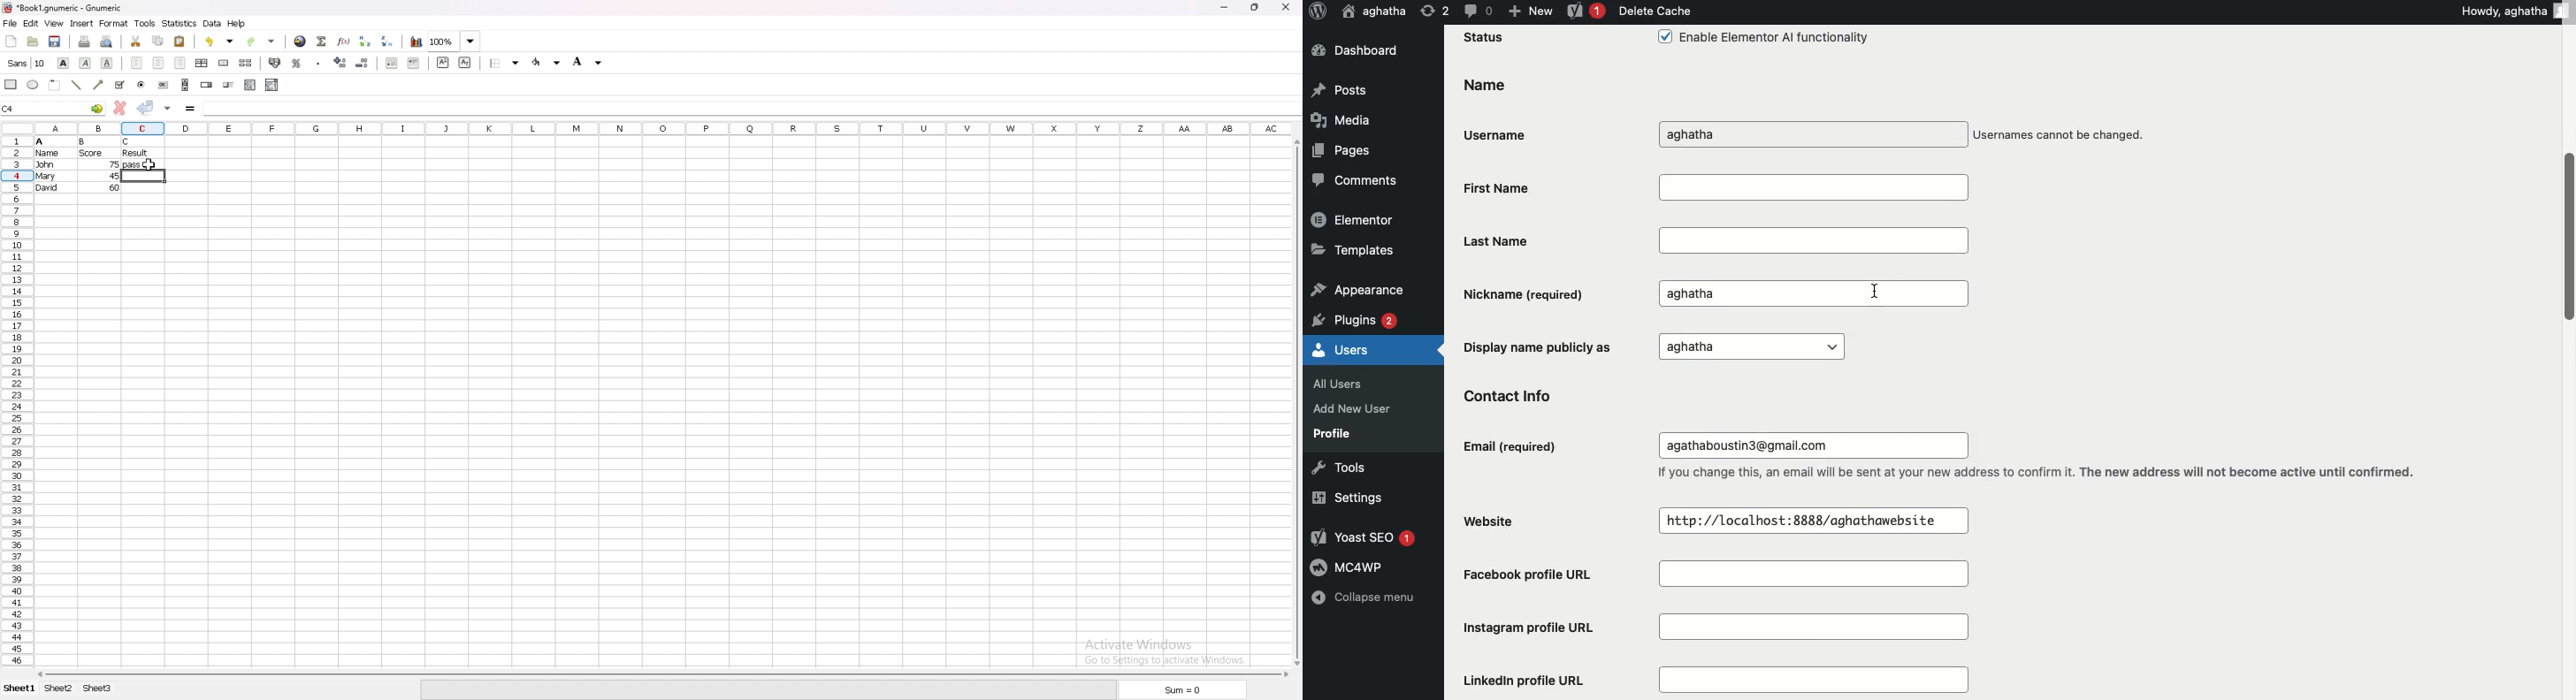  What do you see at coordinates (1649, 346) in the screenshot?
I see `Display name publicly as` at bounding box center [1649, 346].